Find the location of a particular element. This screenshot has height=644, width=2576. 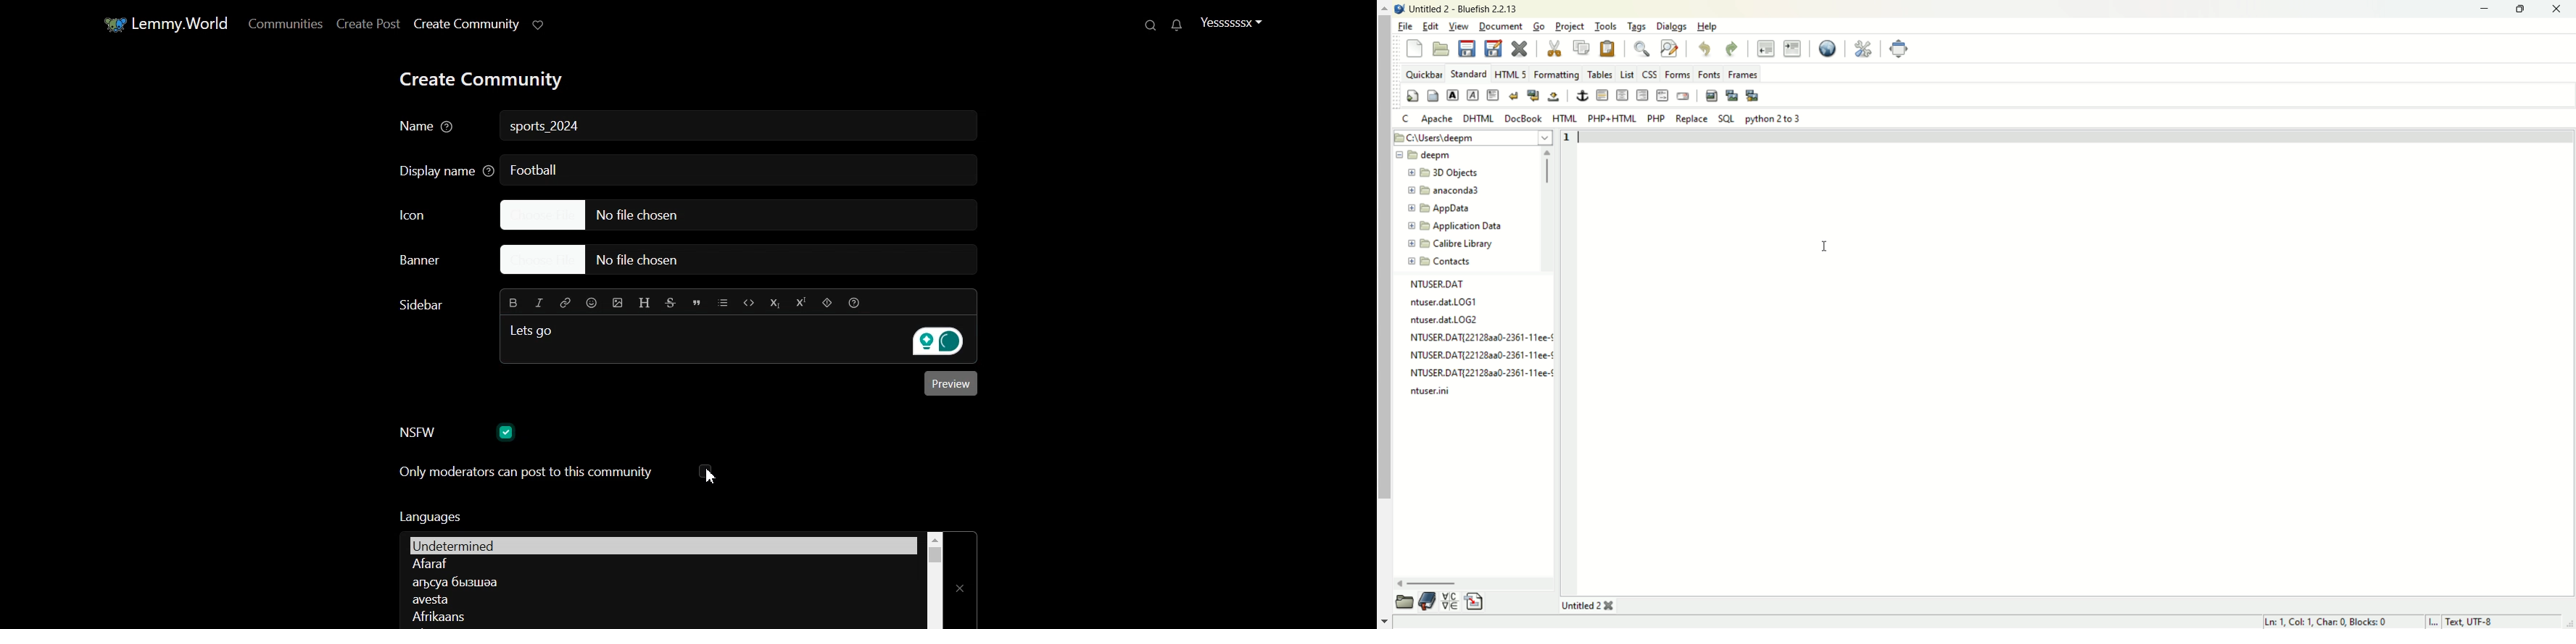

Bold is located at coordinates (514, 301).